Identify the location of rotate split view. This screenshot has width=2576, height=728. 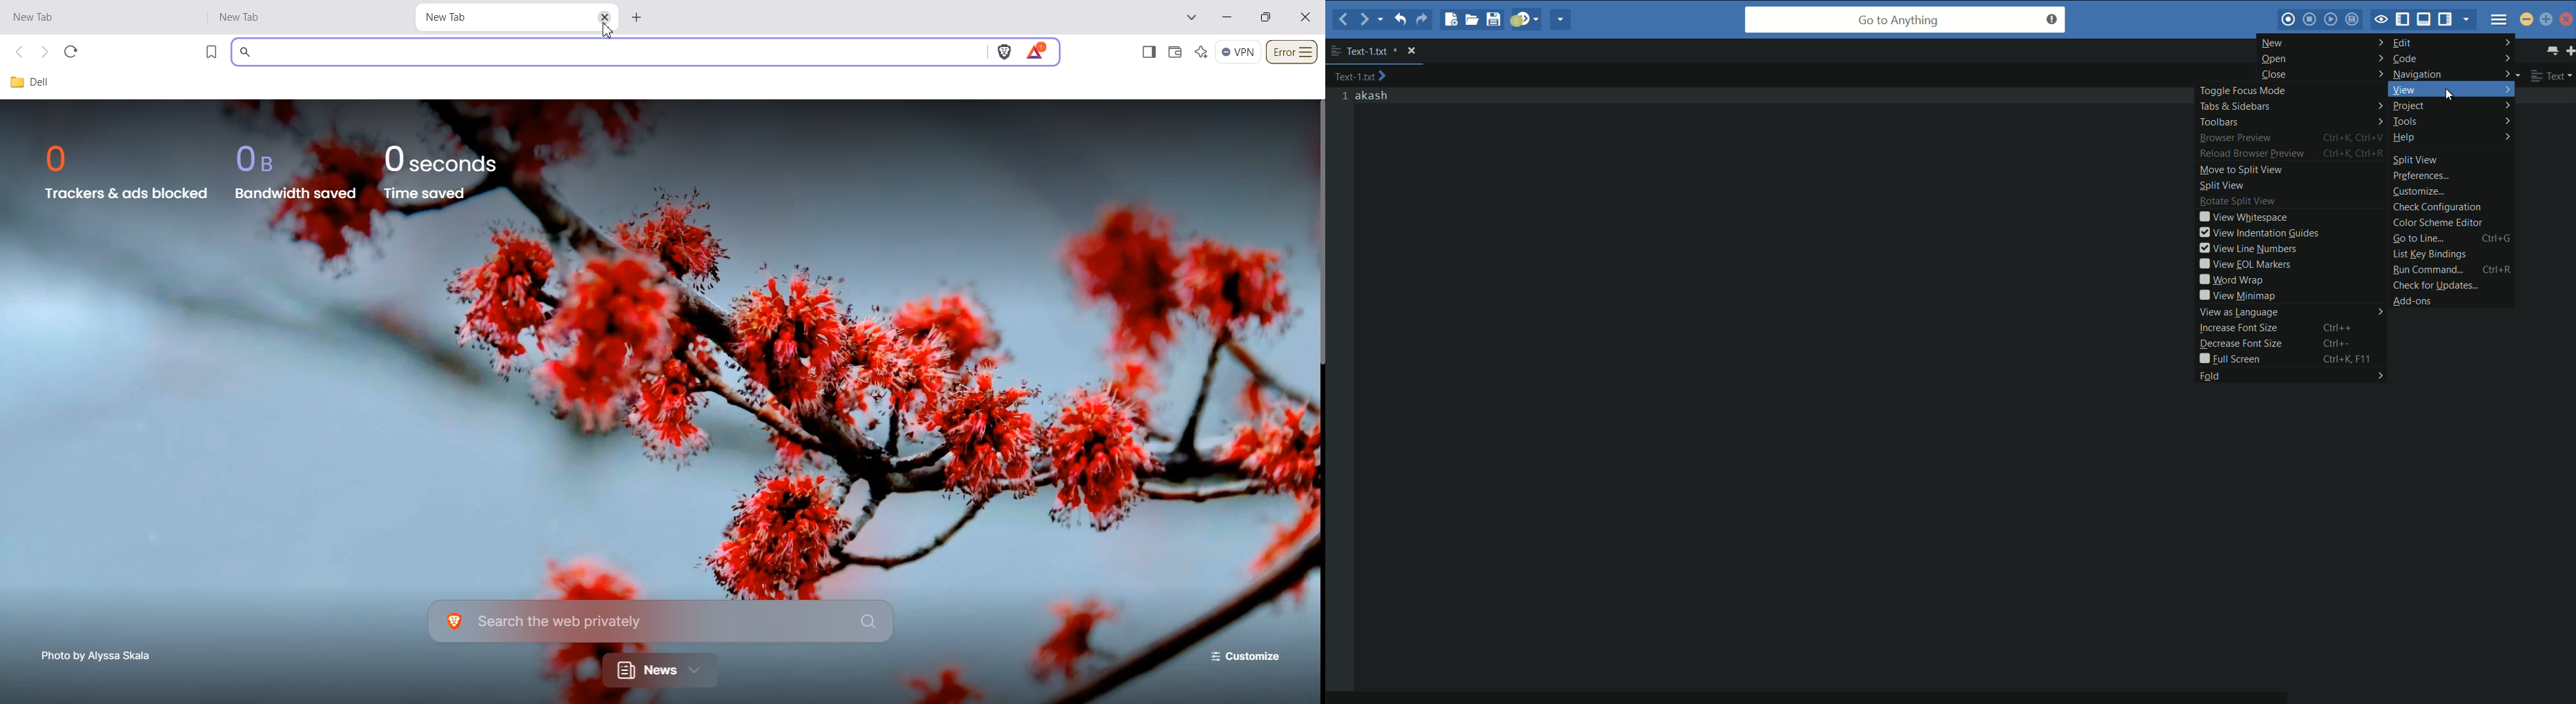
(2292, 202).